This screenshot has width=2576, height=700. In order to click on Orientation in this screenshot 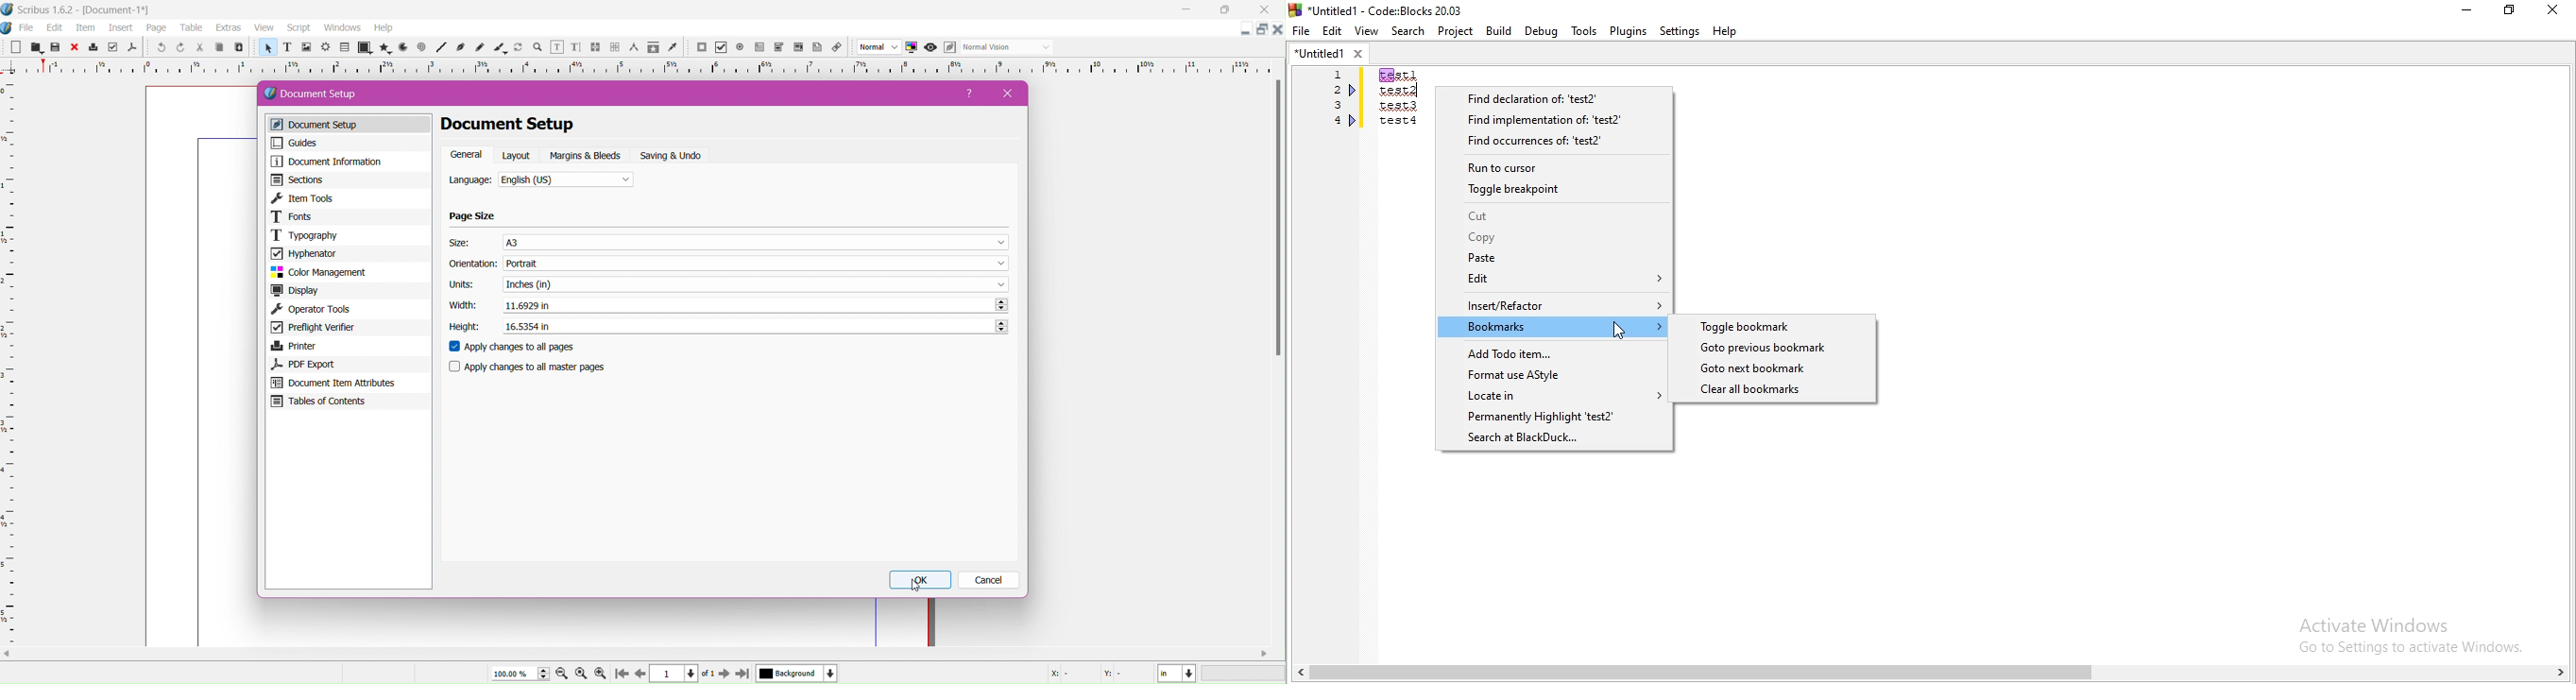, I will do `click(473, 265)`.